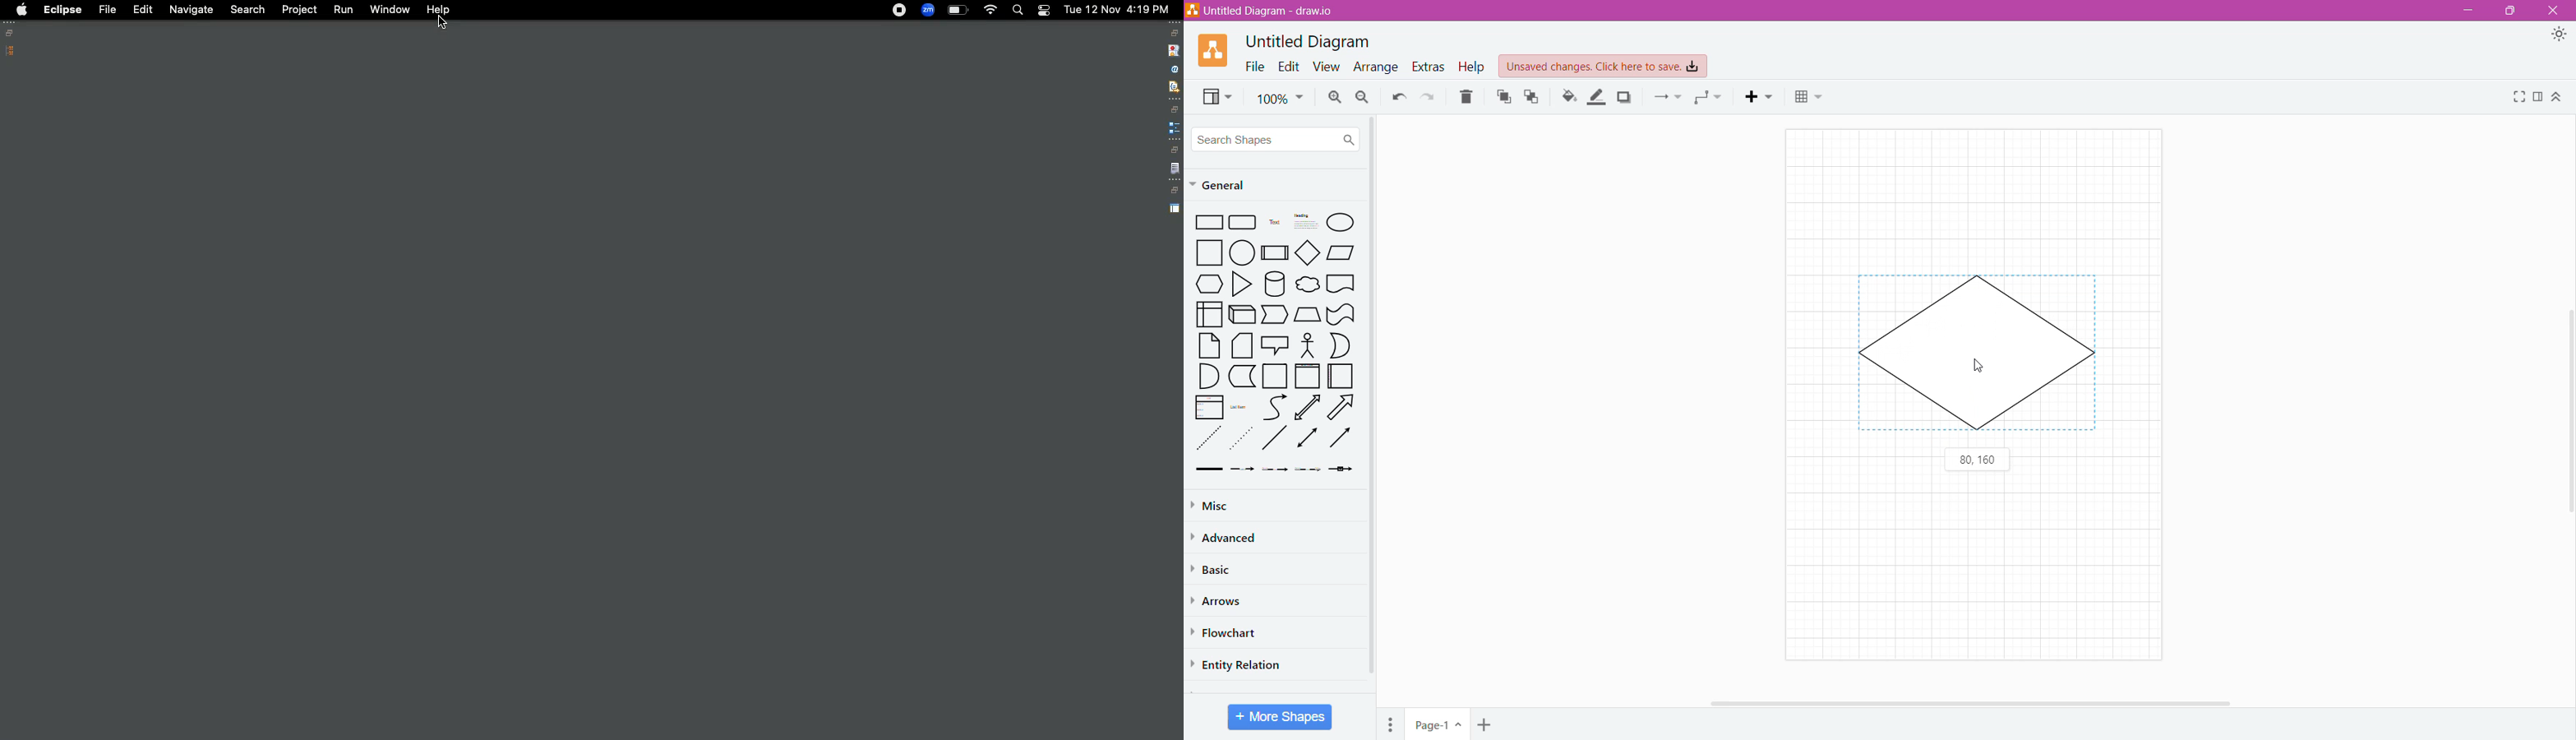 This screenshot has width=2576, height=756. What do you see at coordinates (1311, 41) in the screenshot?
I see `Untitled Diagram` at bounding box center [1311, 41].